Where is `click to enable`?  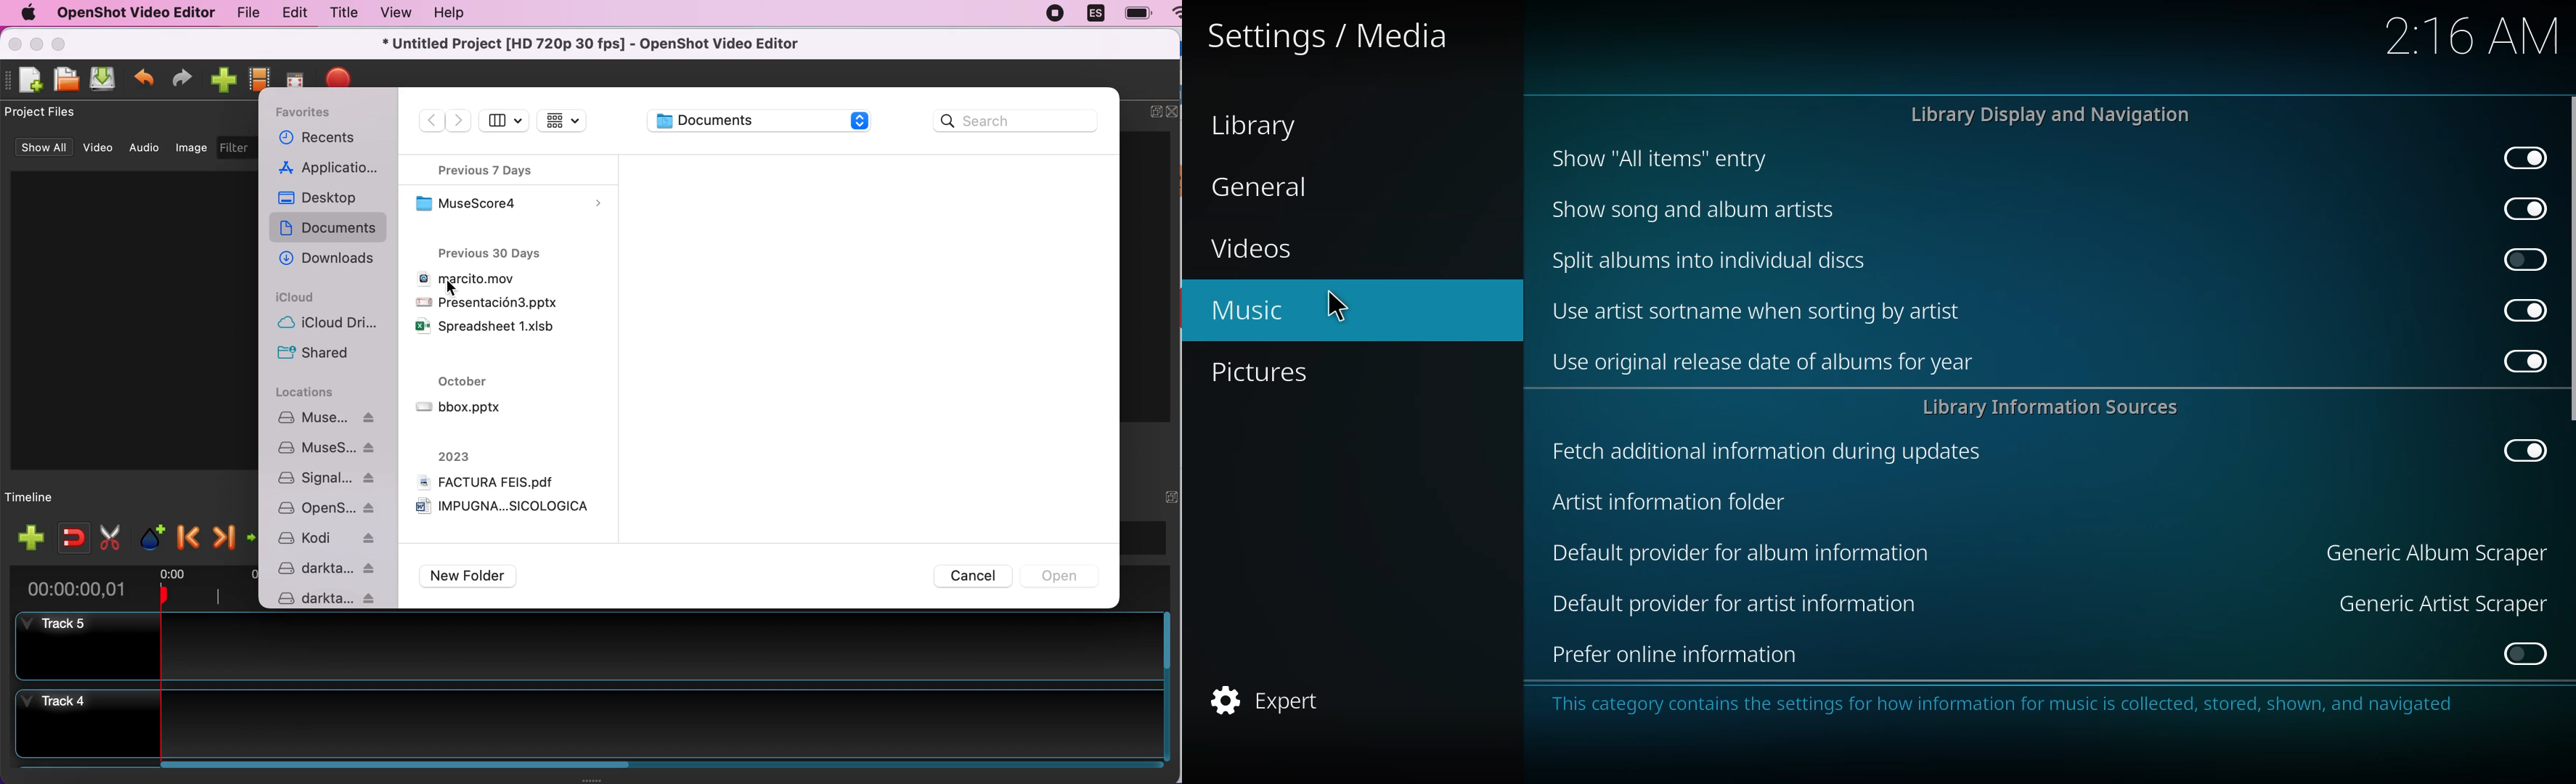 click to enable is located at coordinates (2527, 260).